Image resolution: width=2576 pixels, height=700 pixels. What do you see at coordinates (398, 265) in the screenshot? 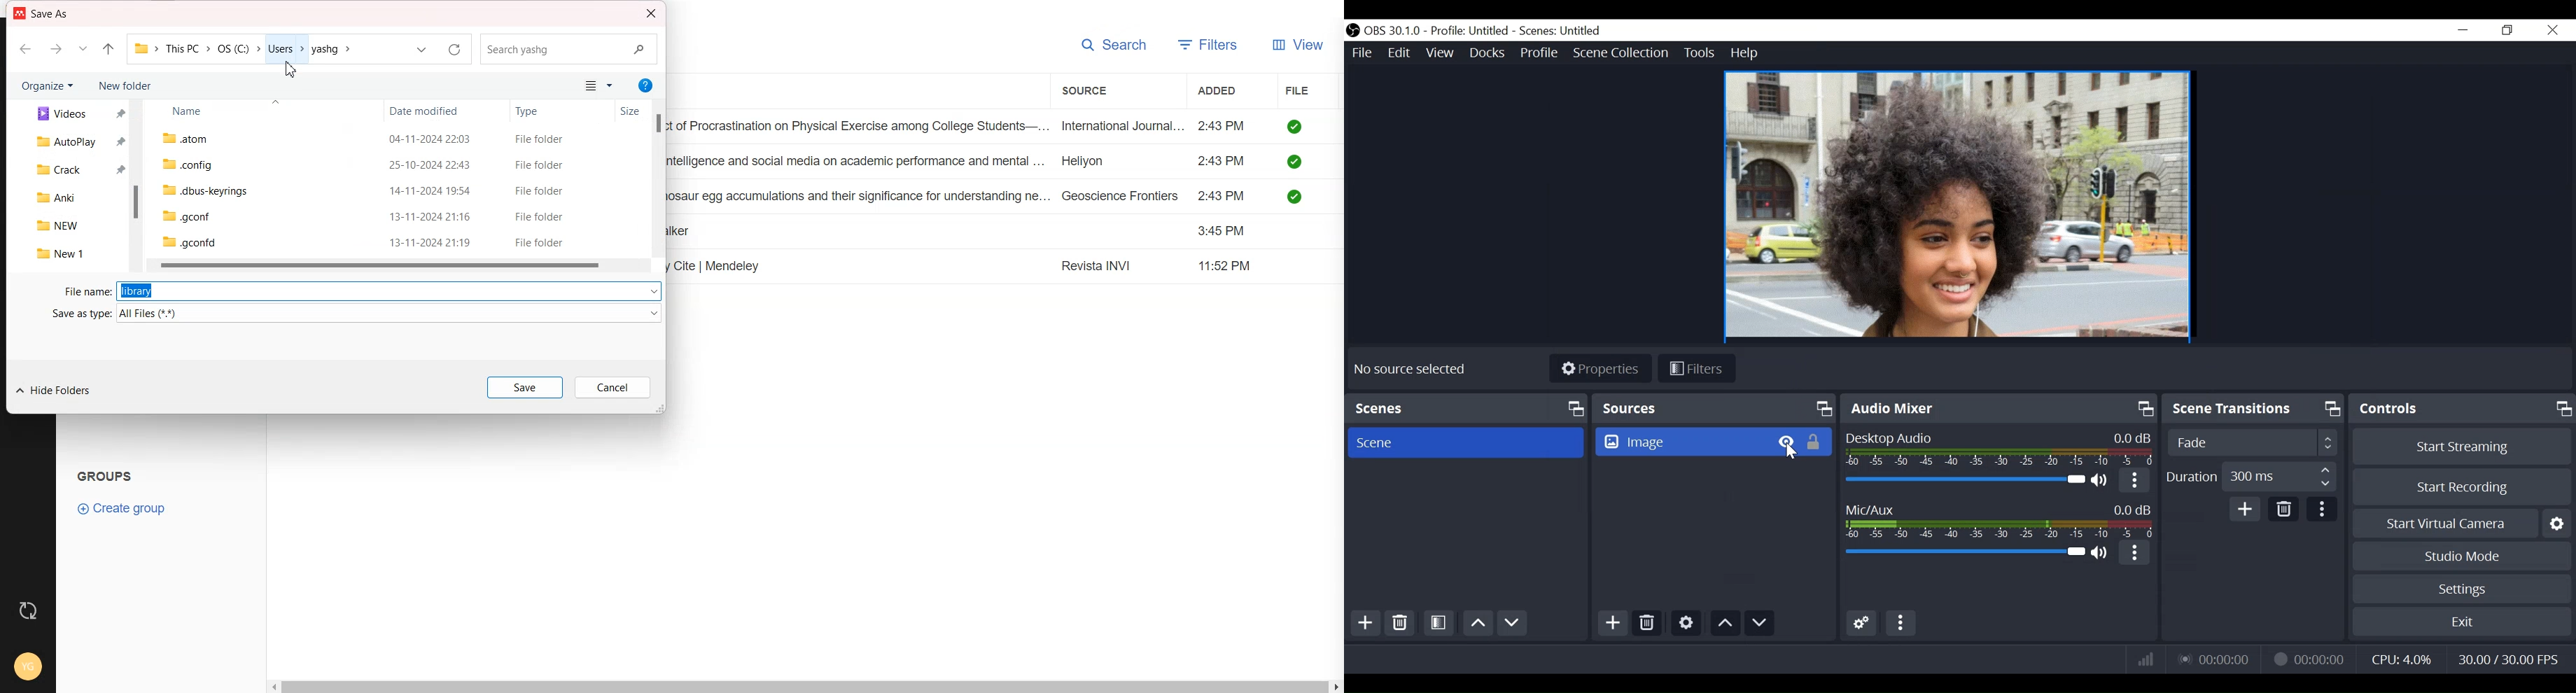
I see `Horizontal scroll bar` at bounding box center [398, 265].